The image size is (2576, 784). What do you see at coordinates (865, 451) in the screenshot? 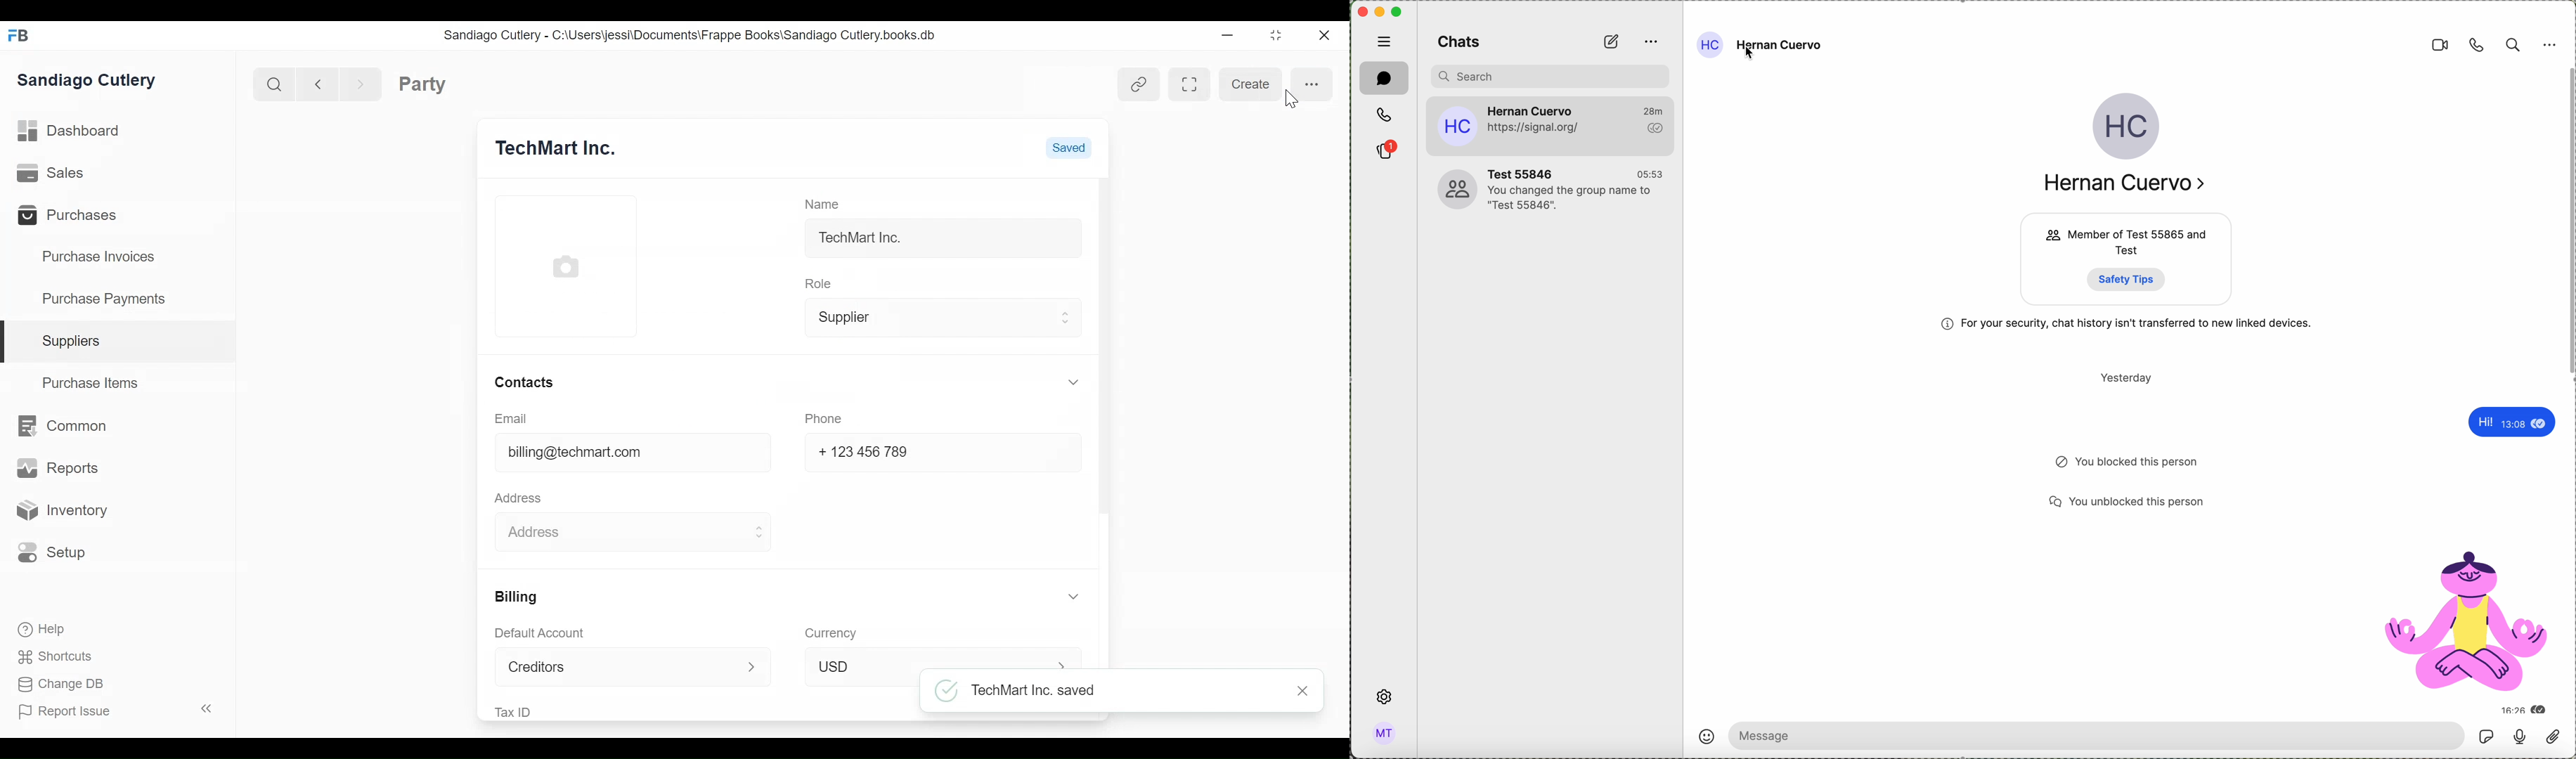
I see `+123 456 789` at bounding box center [865, 451].